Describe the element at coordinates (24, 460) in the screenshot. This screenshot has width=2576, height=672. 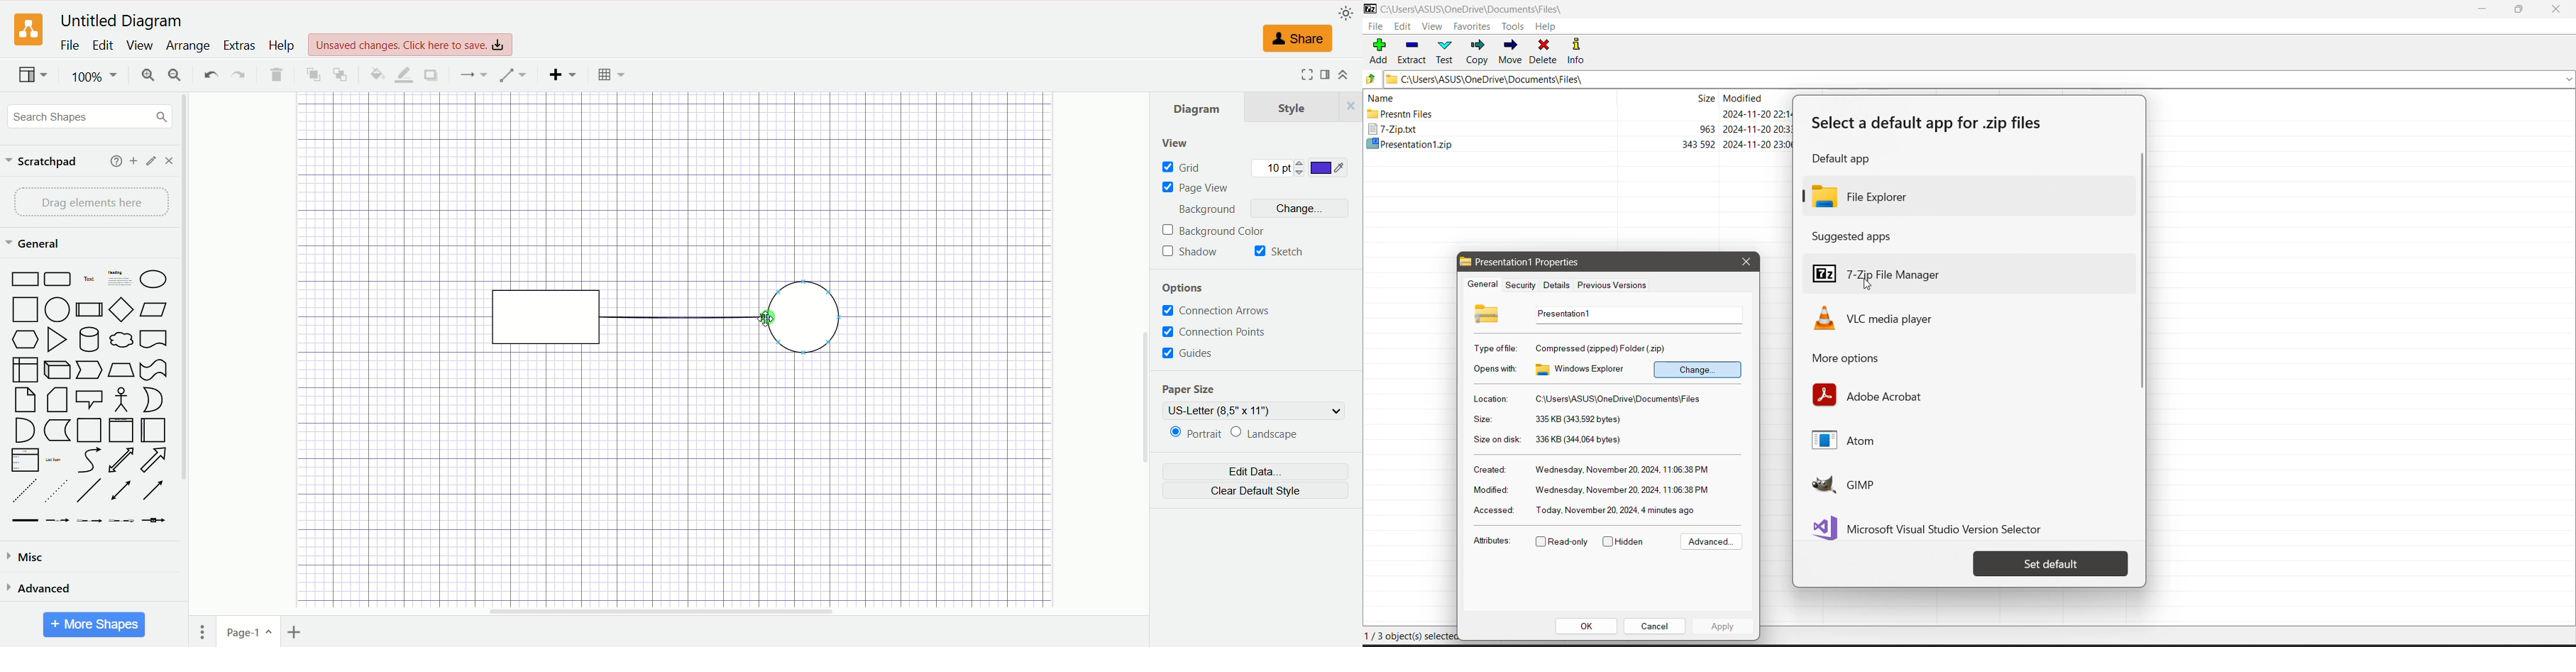
I see `Item List` at that location.